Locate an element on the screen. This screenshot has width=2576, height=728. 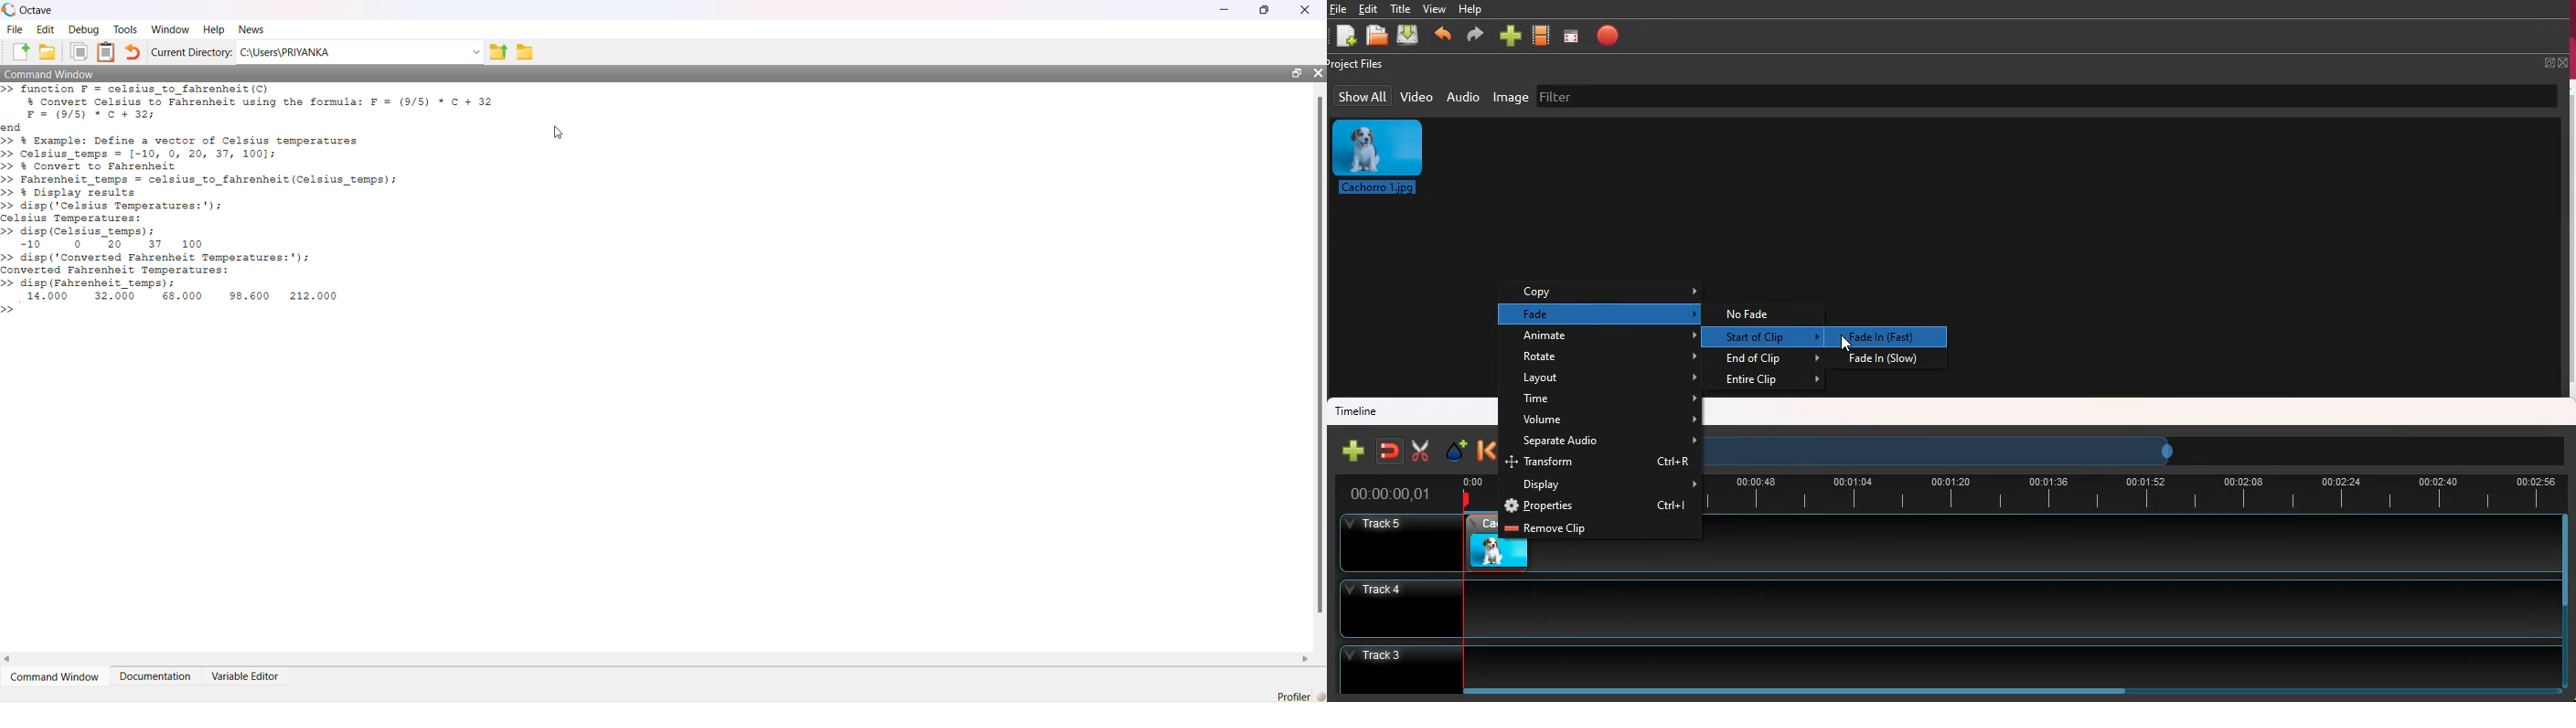
filter is located at coordinates (1565, 96).